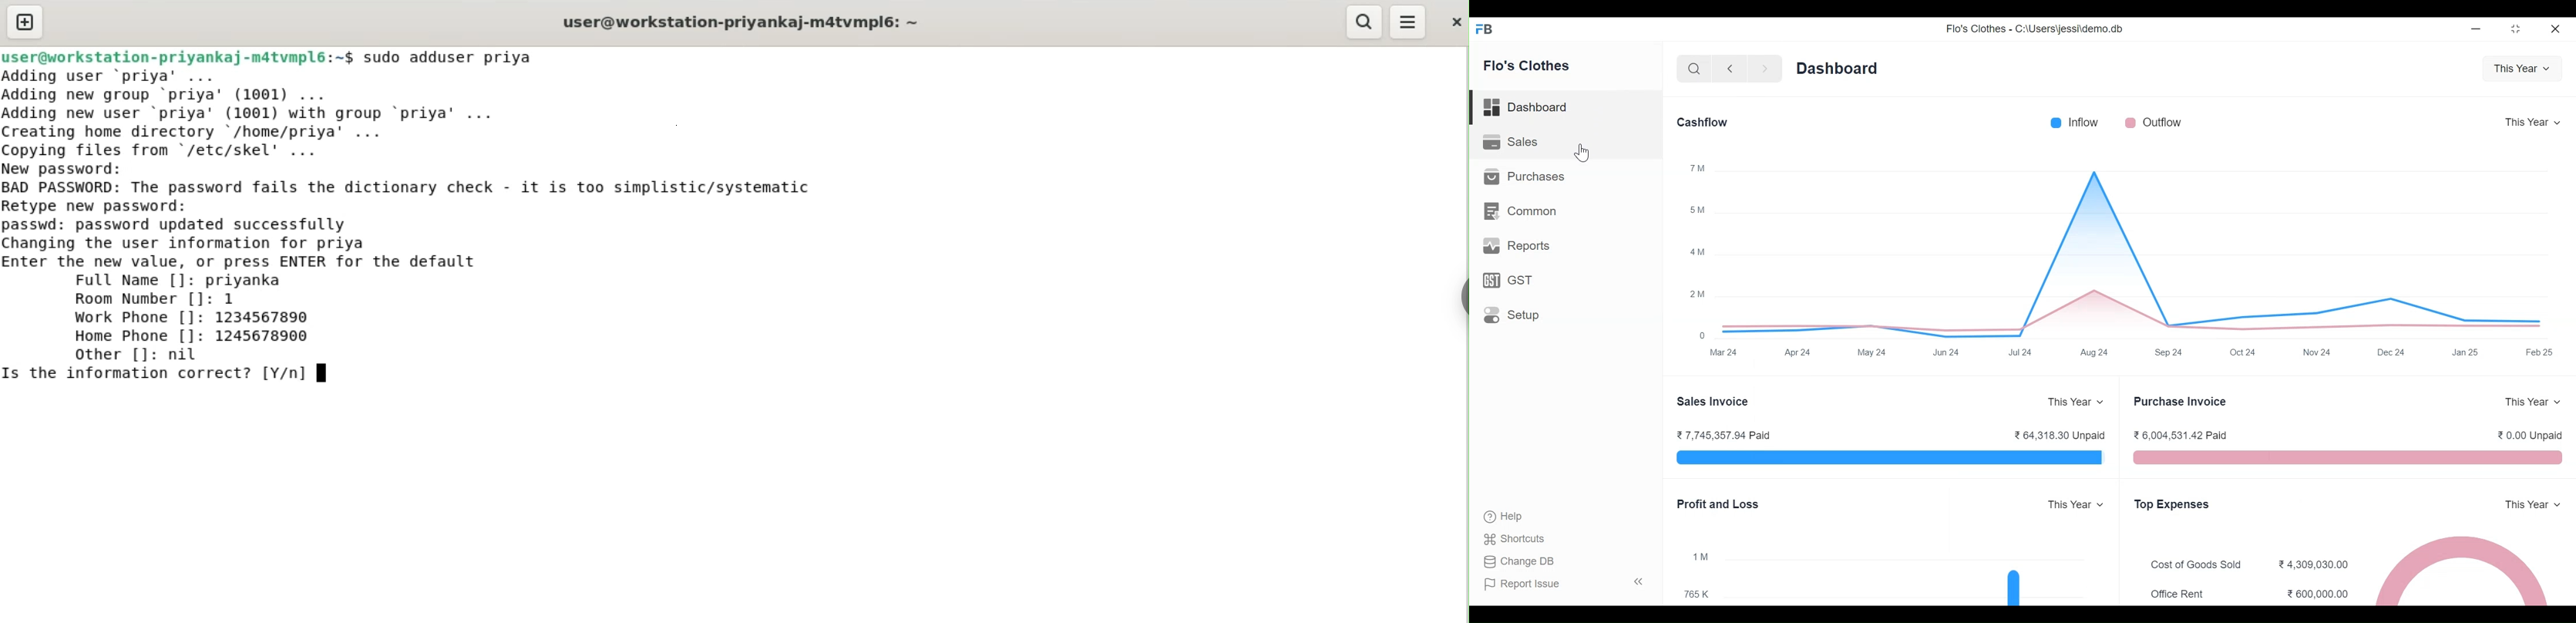 The width and height of the screenshot is (2576, 644). Describe the element at coordinates (1729, 68) in the screenshot. I see `Navigate back` at that location.